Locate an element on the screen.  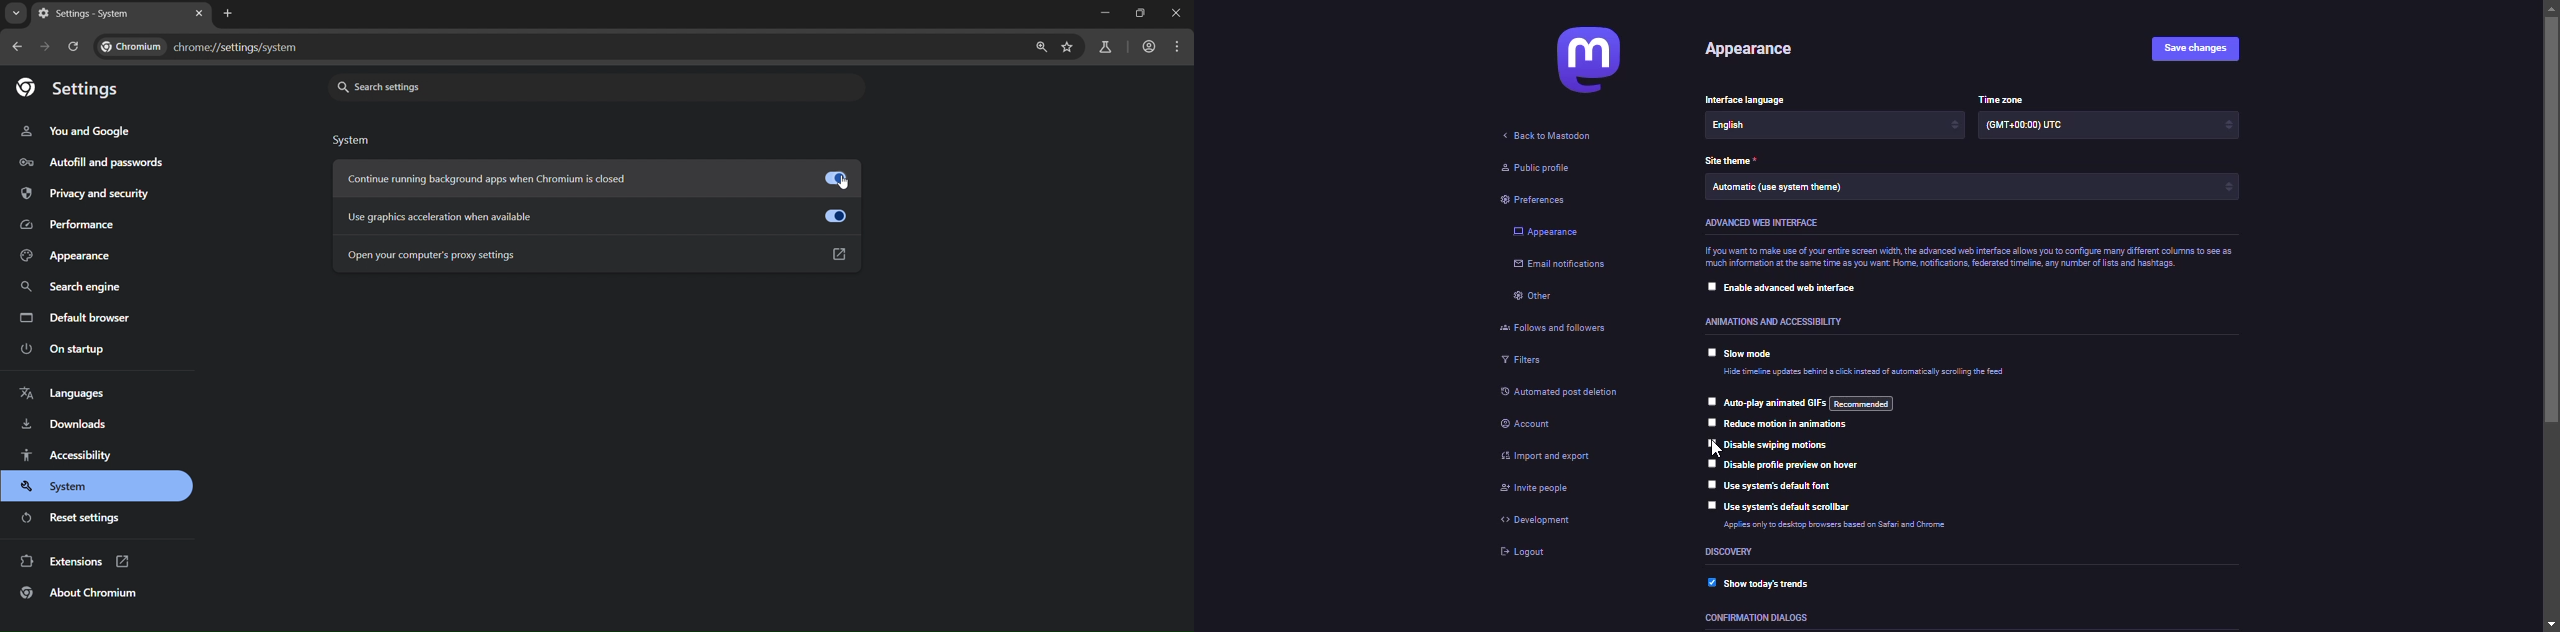
reduce motion in animations is located at coordinates (1787, 427).